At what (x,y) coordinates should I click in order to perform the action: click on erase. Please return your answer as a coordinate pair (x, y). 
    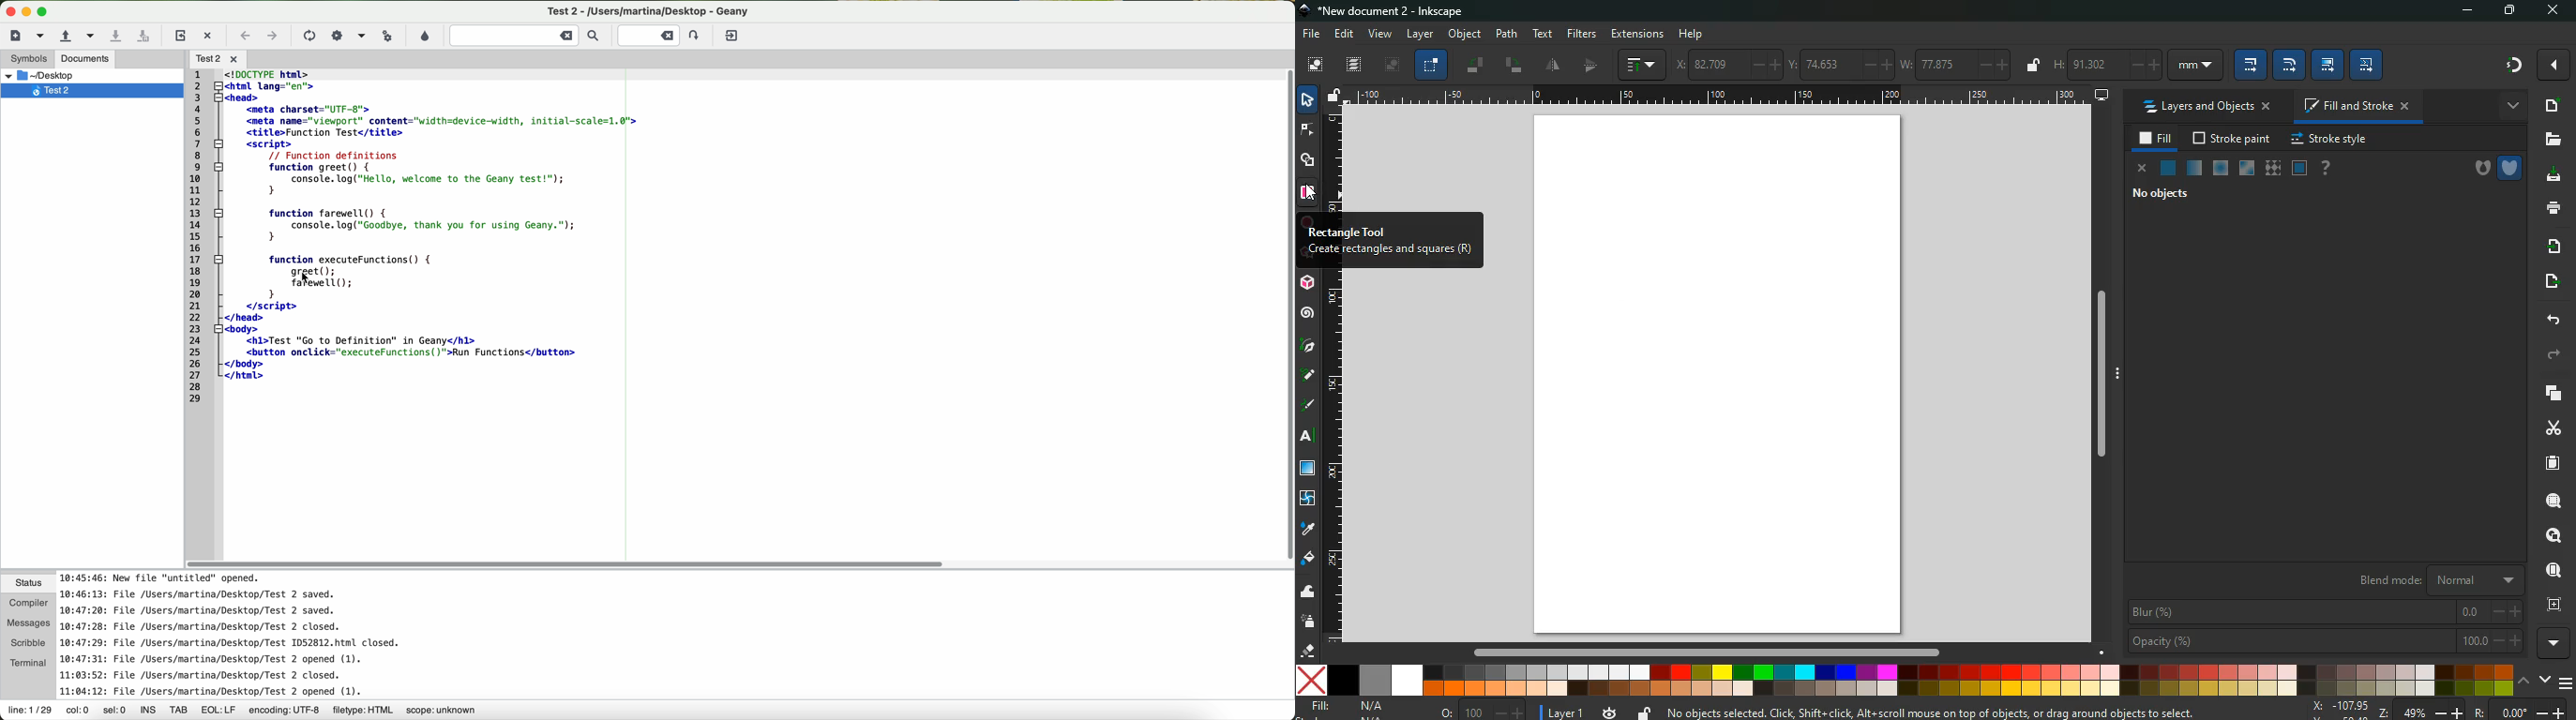
    Looking at the image, I should click on (1308, 650).